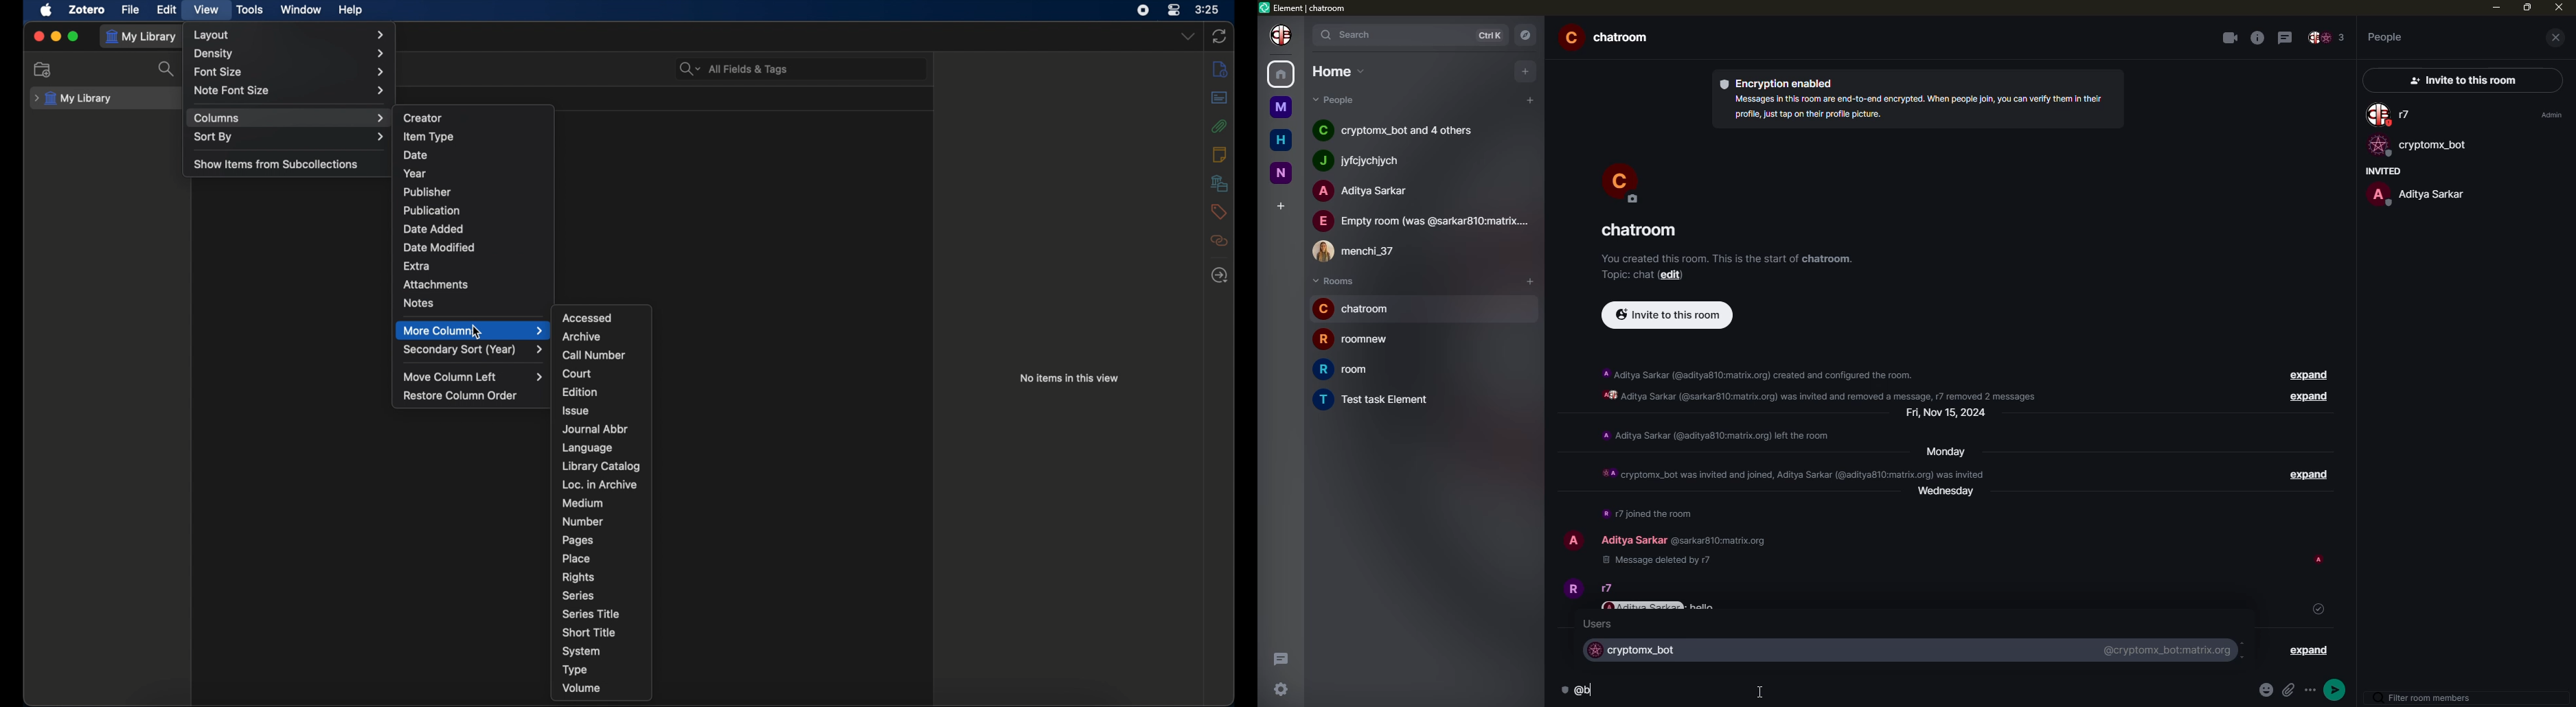 This screenshot has width=2576, height=728. What do you see at coordinates (168, 70) in the screenshot?
I see `search` at bounding box center [168, 70].